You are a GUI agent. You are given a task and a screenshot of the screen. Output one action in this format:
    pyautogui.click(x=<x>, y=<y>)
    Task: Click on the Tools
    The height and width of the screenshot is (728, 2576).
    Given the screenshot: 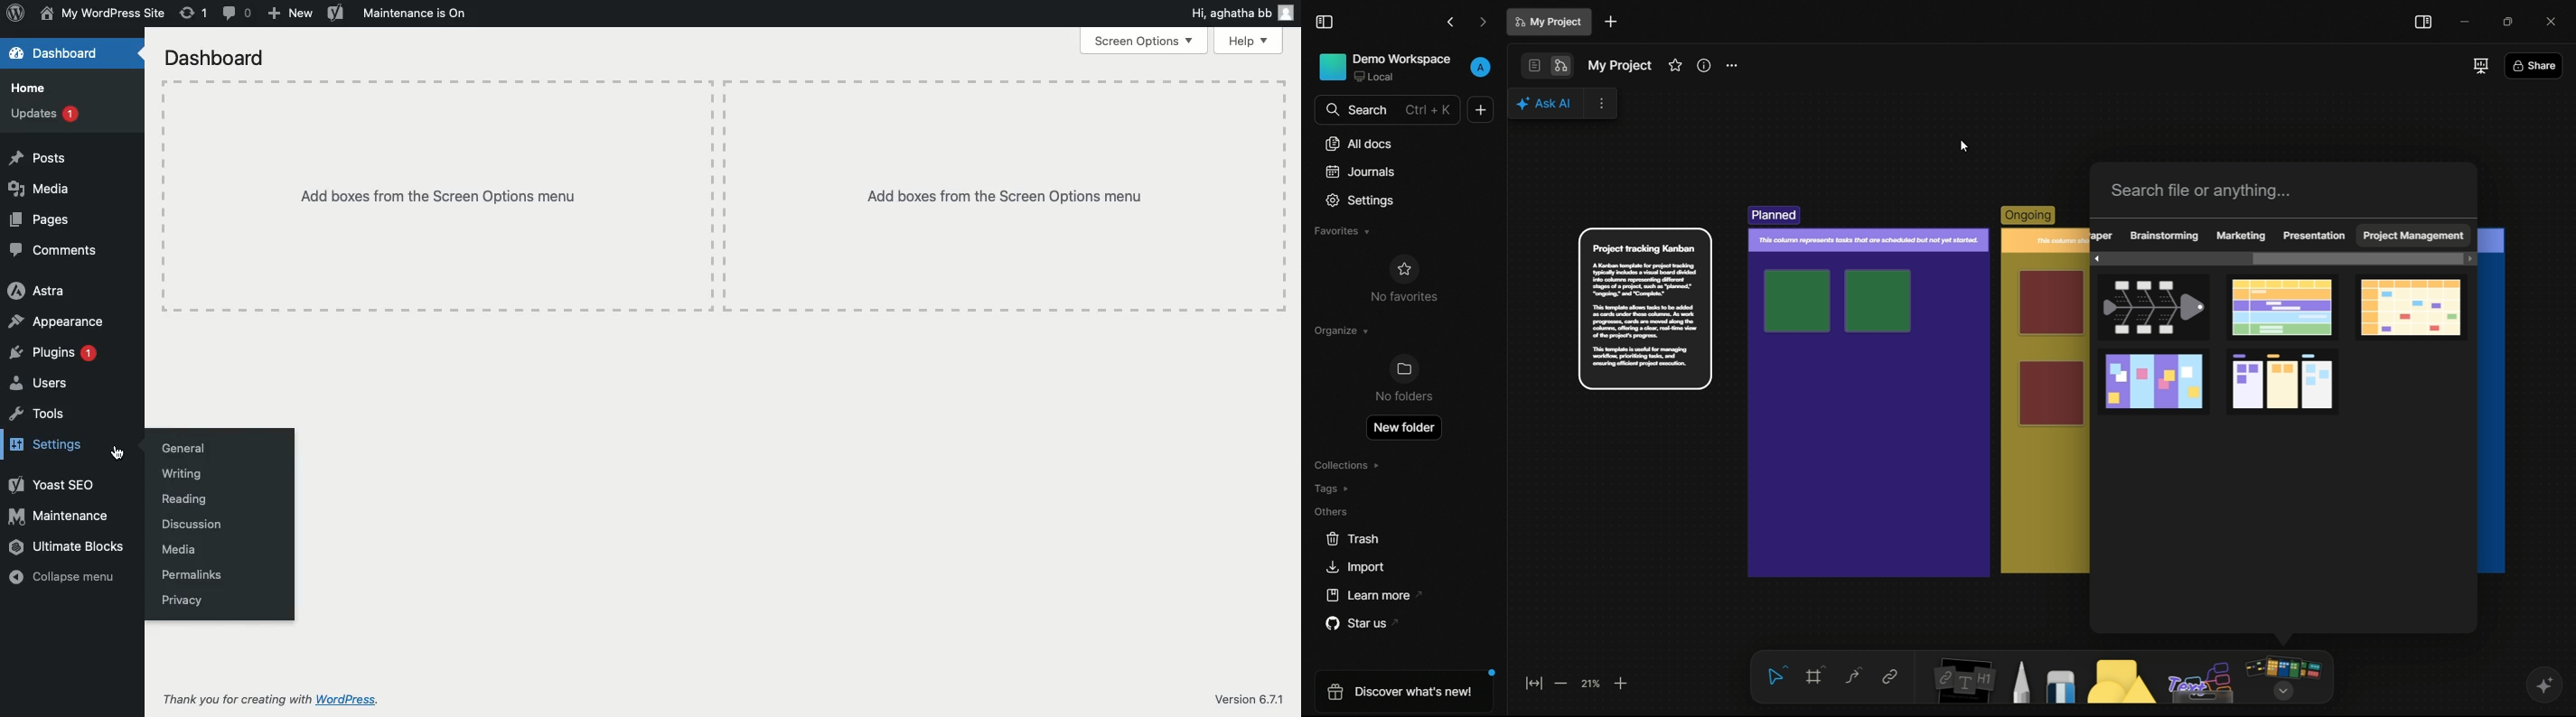 What is the action you would take?
    pyautogui.click(x=39, y=413)
    